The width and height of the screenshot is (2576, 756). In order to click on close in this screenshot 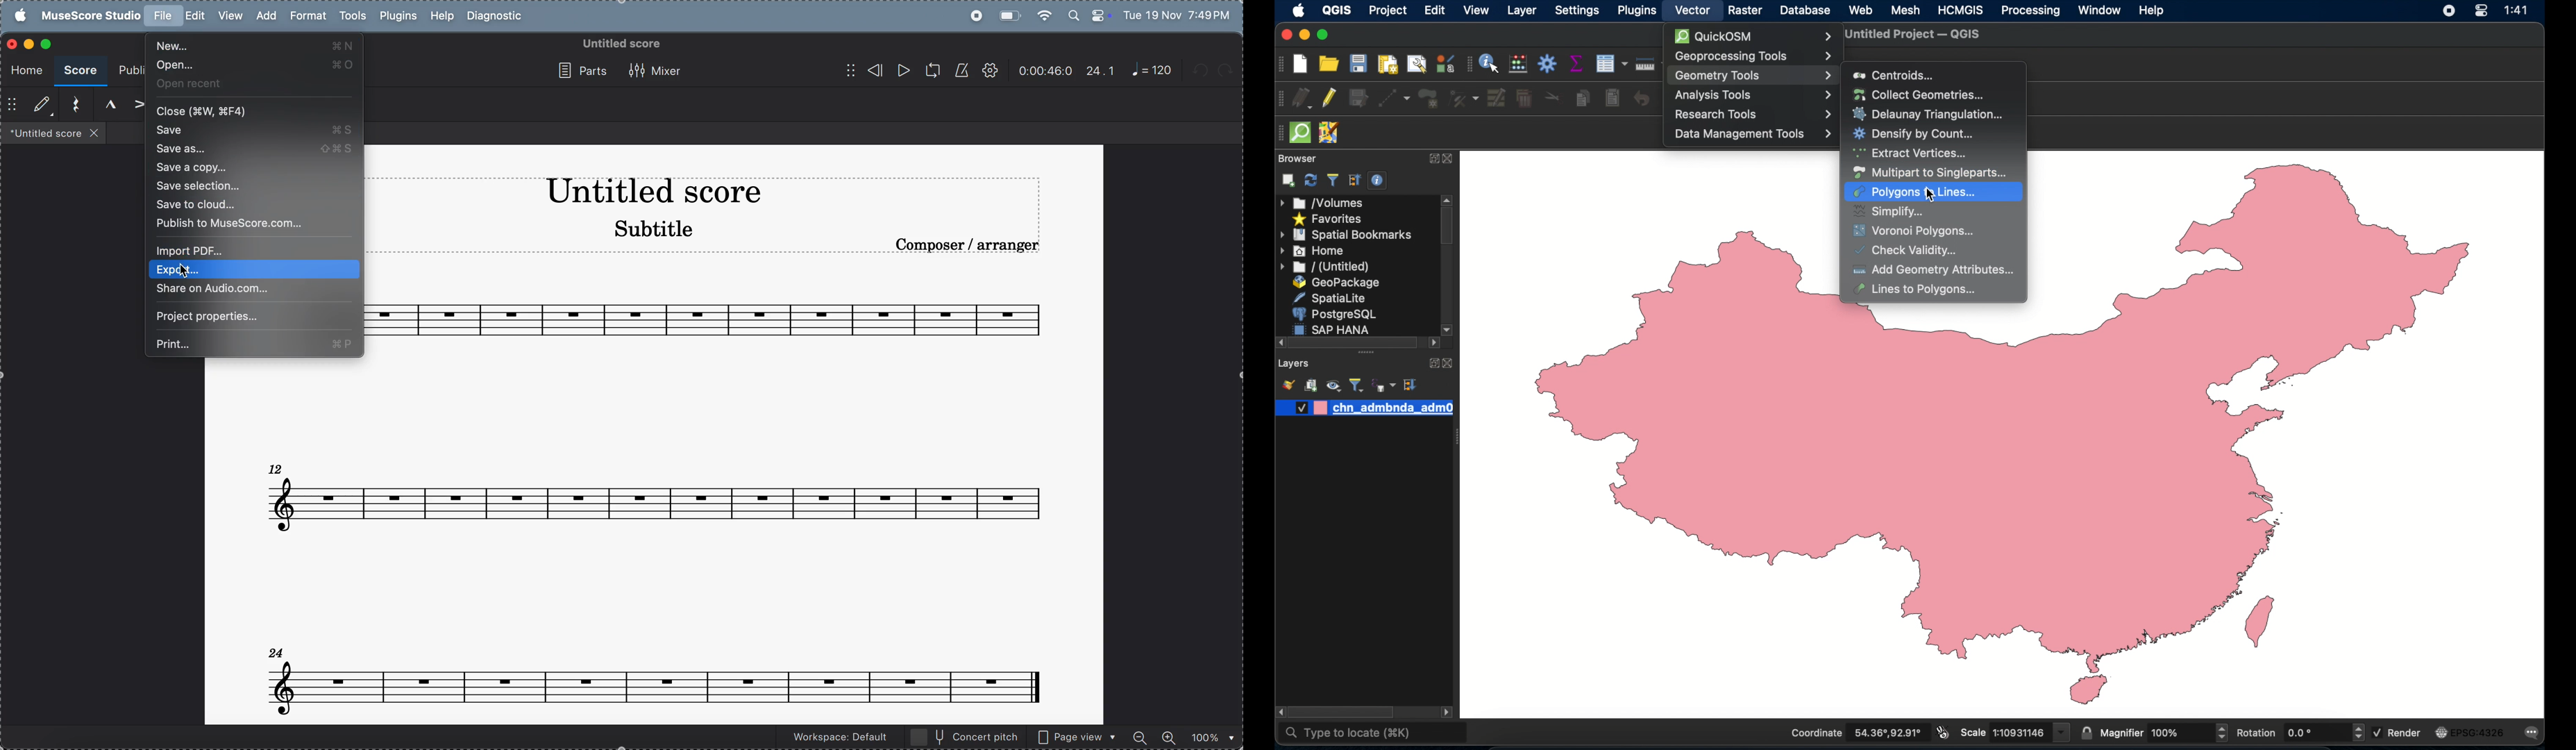, I will do `click(1448, 159)`.